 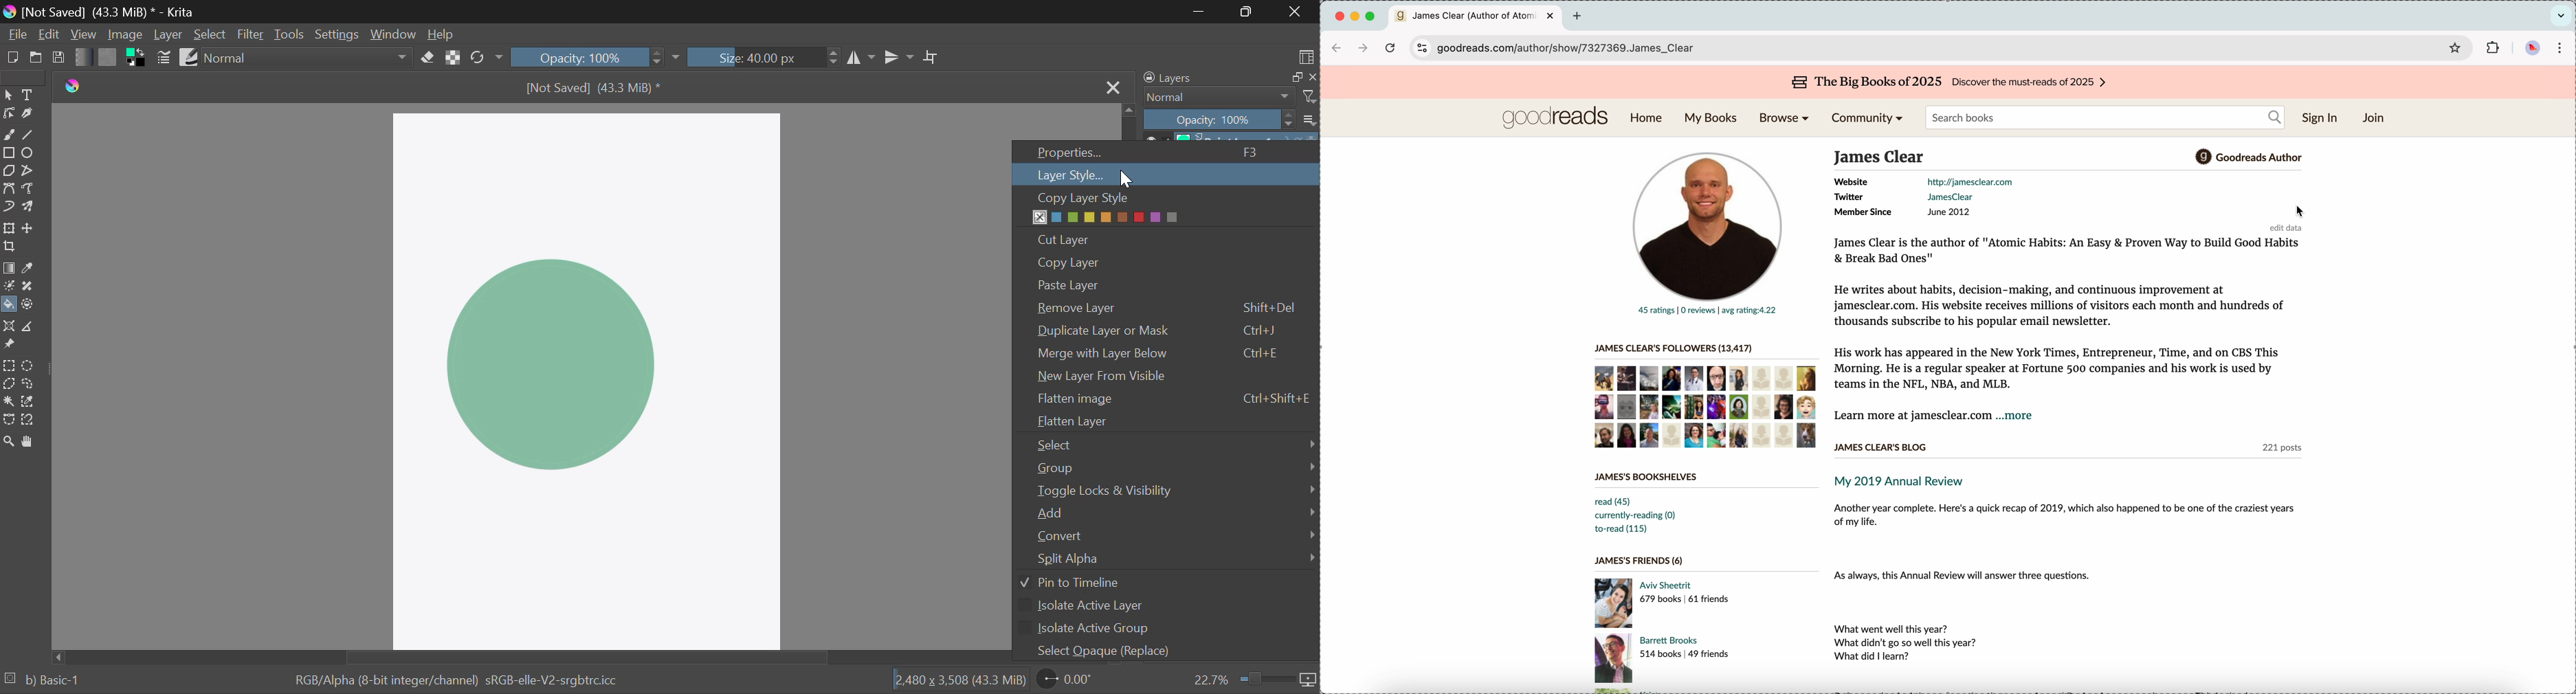 What do you see at coordinates (2561, 15) in the screenshot?
I see `search tabs` at bounding box center [2561, 15].